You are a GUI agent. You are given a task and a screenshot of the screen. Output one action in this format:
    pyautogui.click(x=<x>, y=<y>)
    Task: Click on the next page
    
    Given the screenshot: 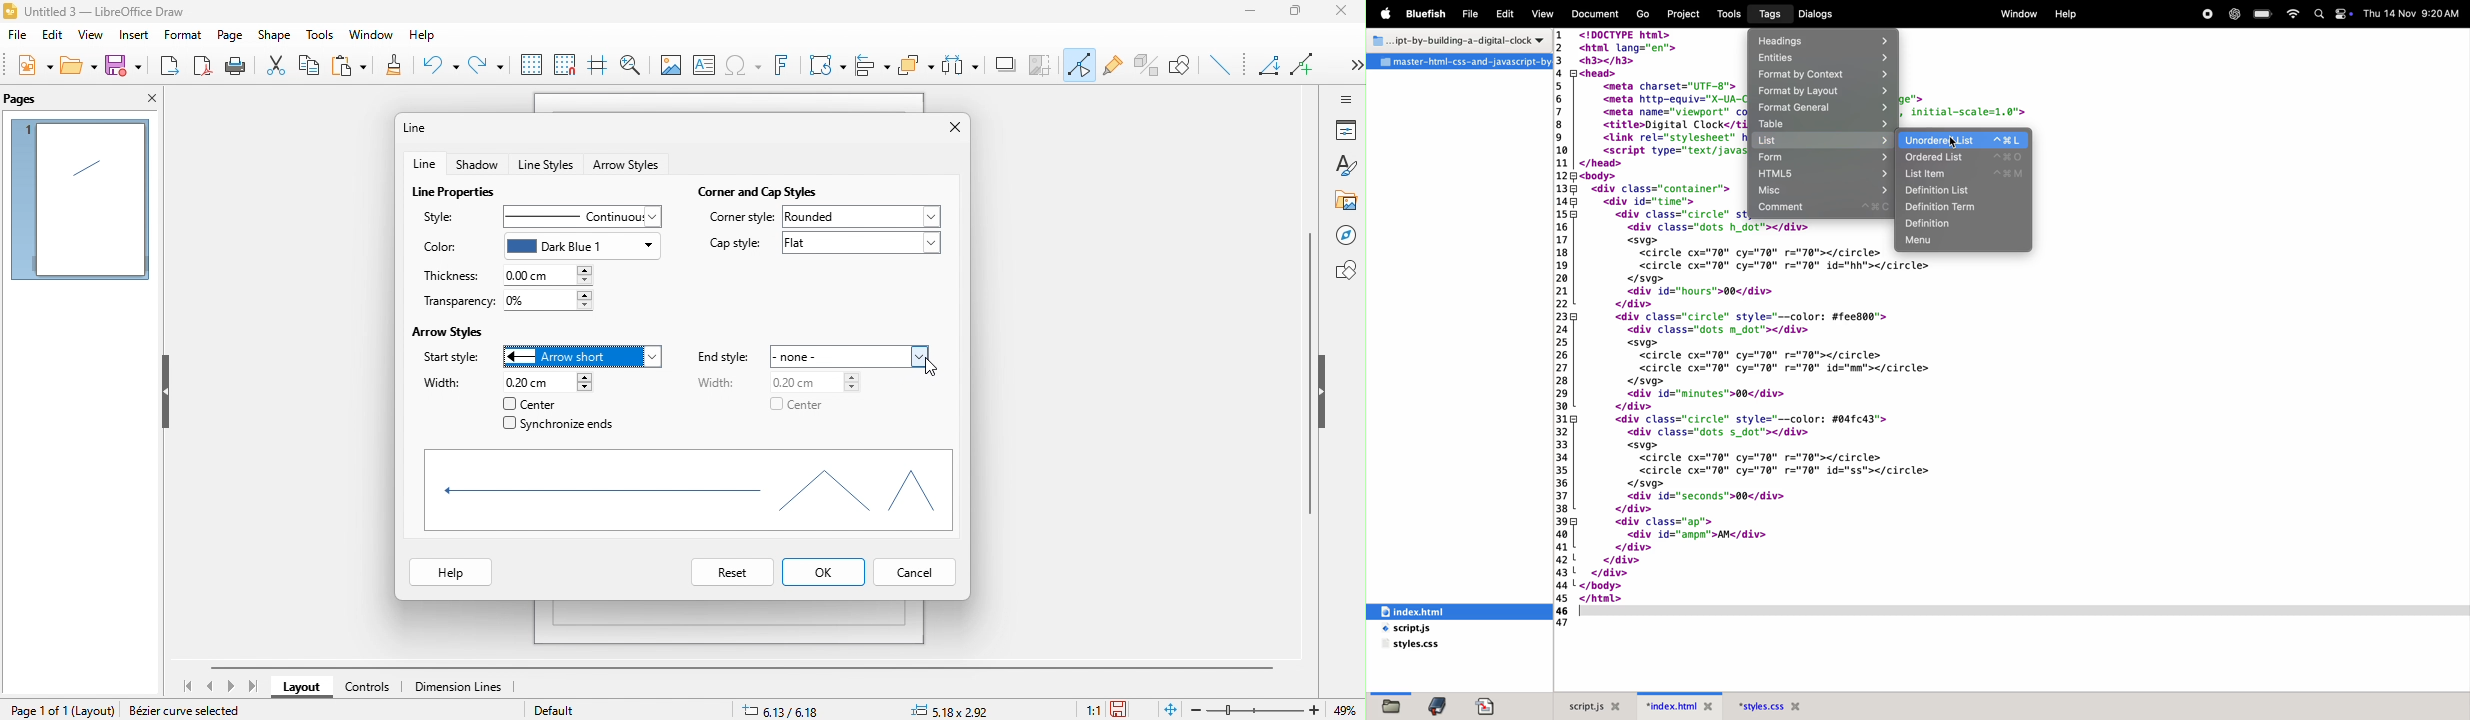 What is the action you would take?
    pyautogui.click(x=231, y=687)
    